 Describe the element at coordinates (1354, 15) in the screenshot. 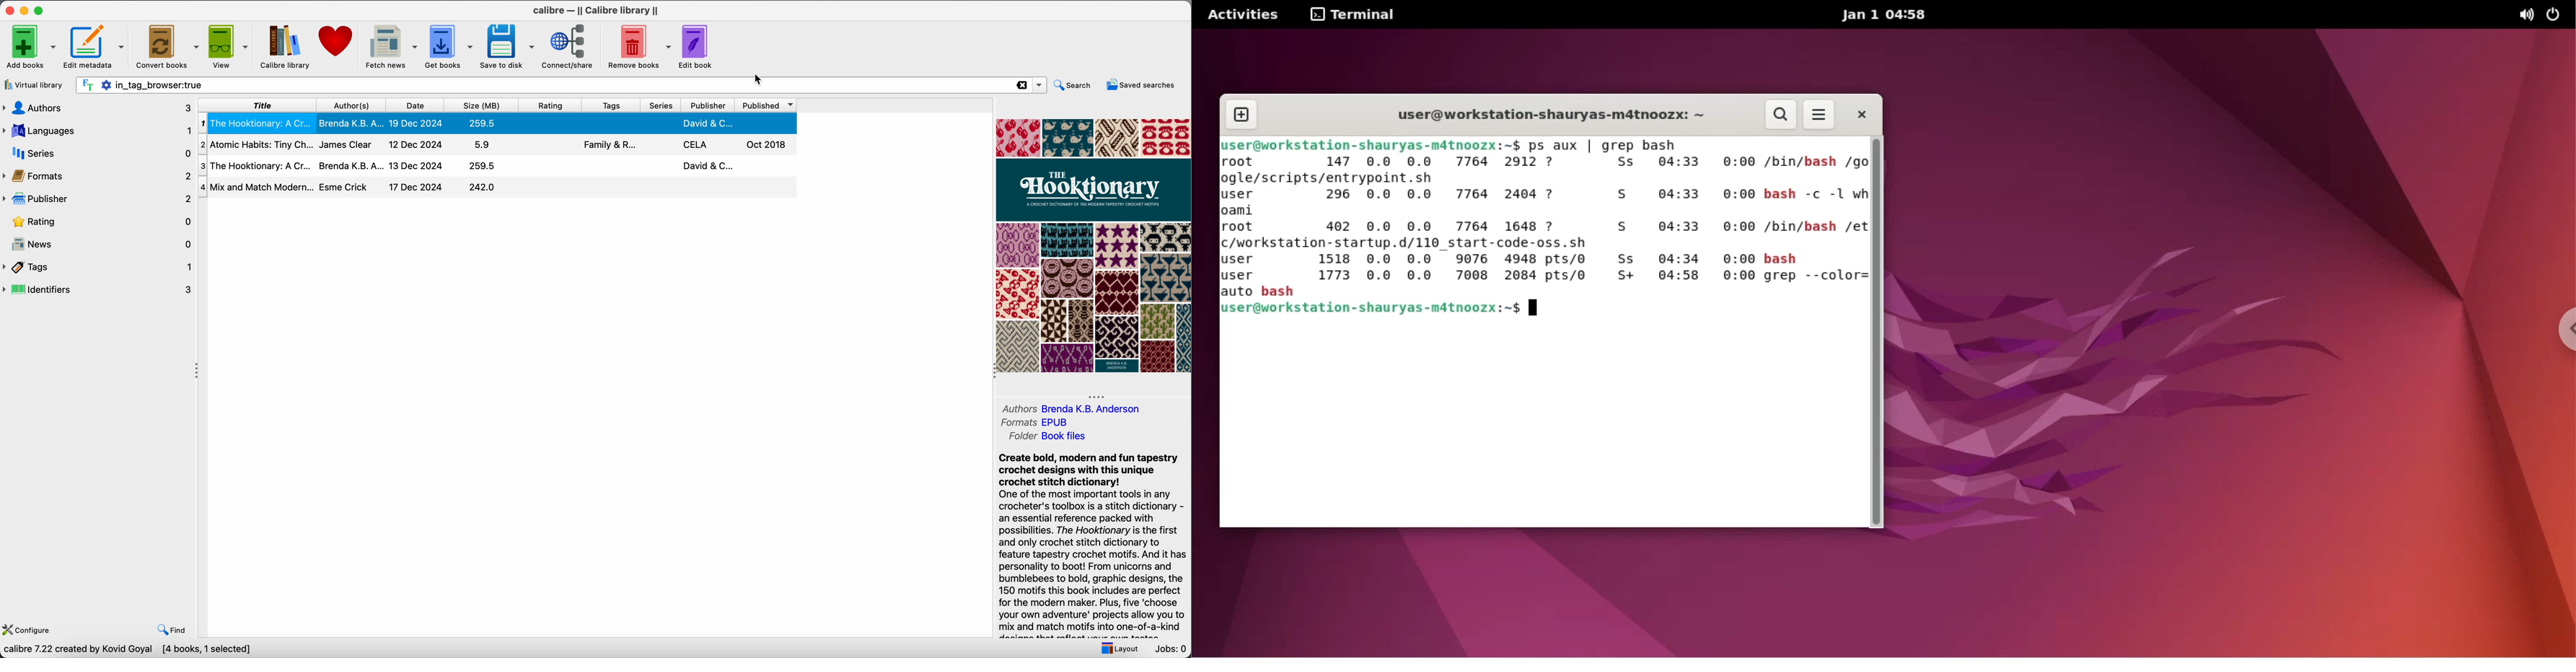

I see `terminal` at that location.